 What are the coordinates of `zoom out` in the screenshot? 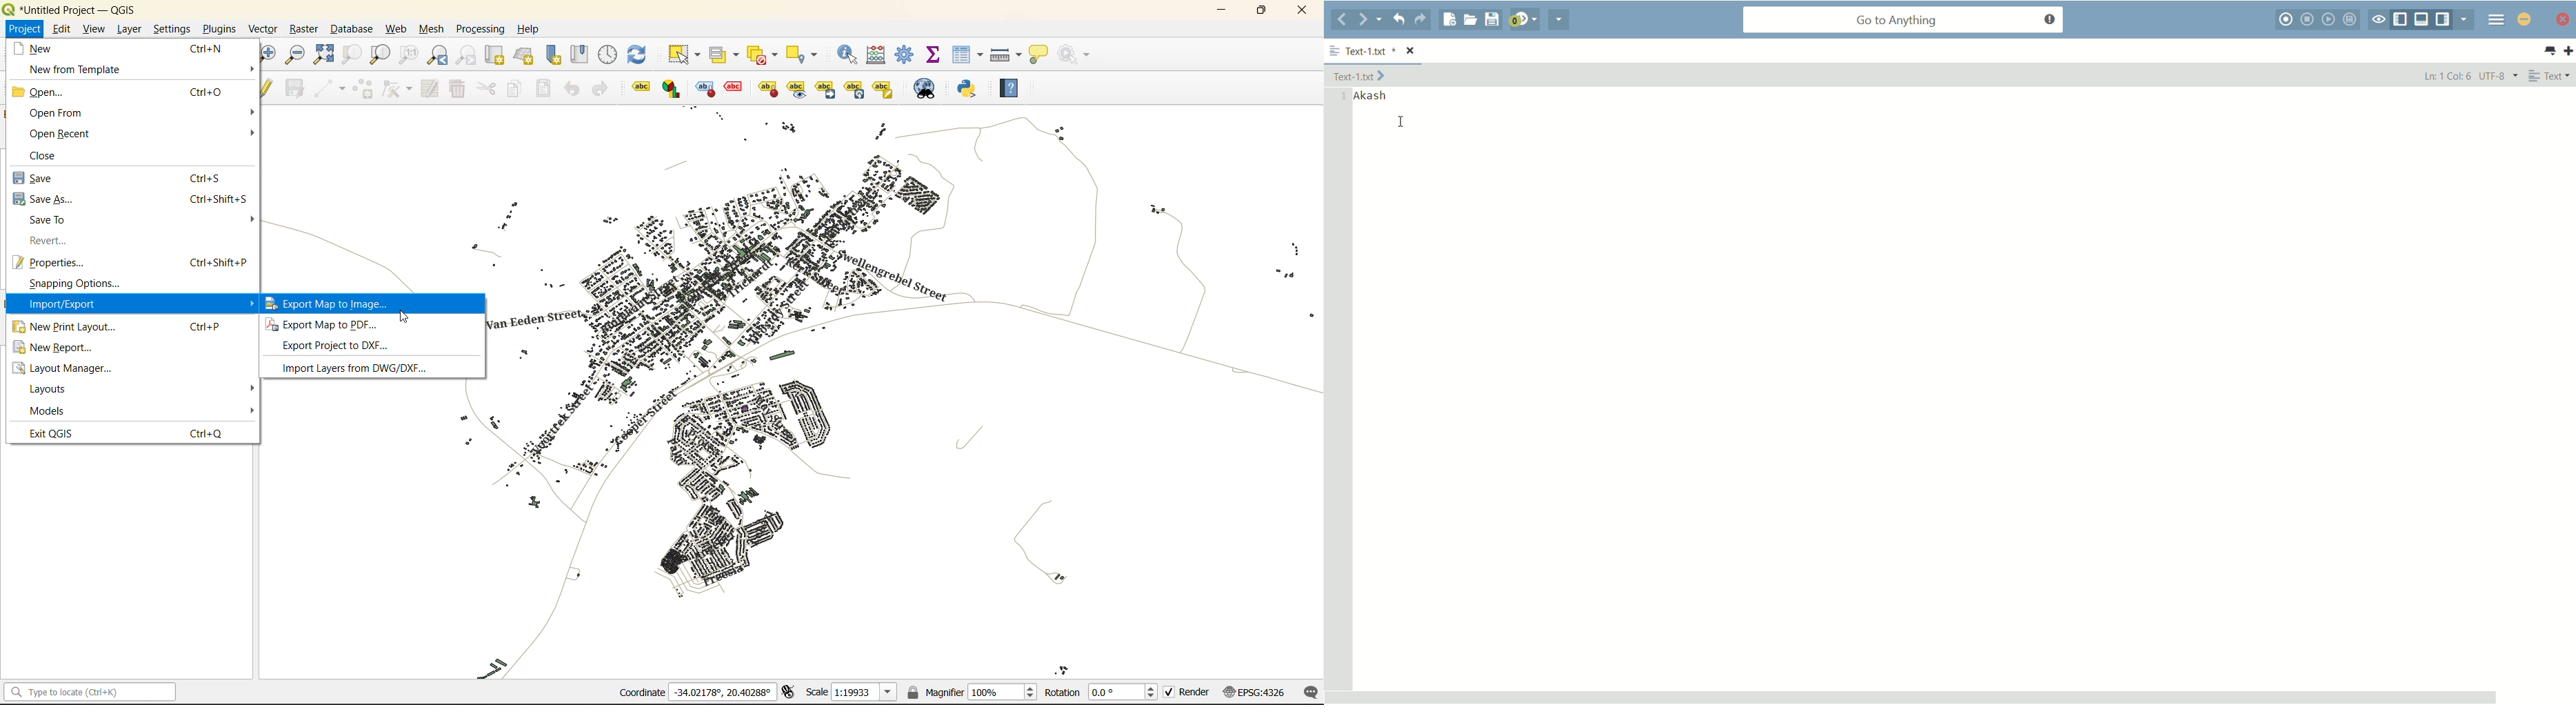 It's located at (295, 56).